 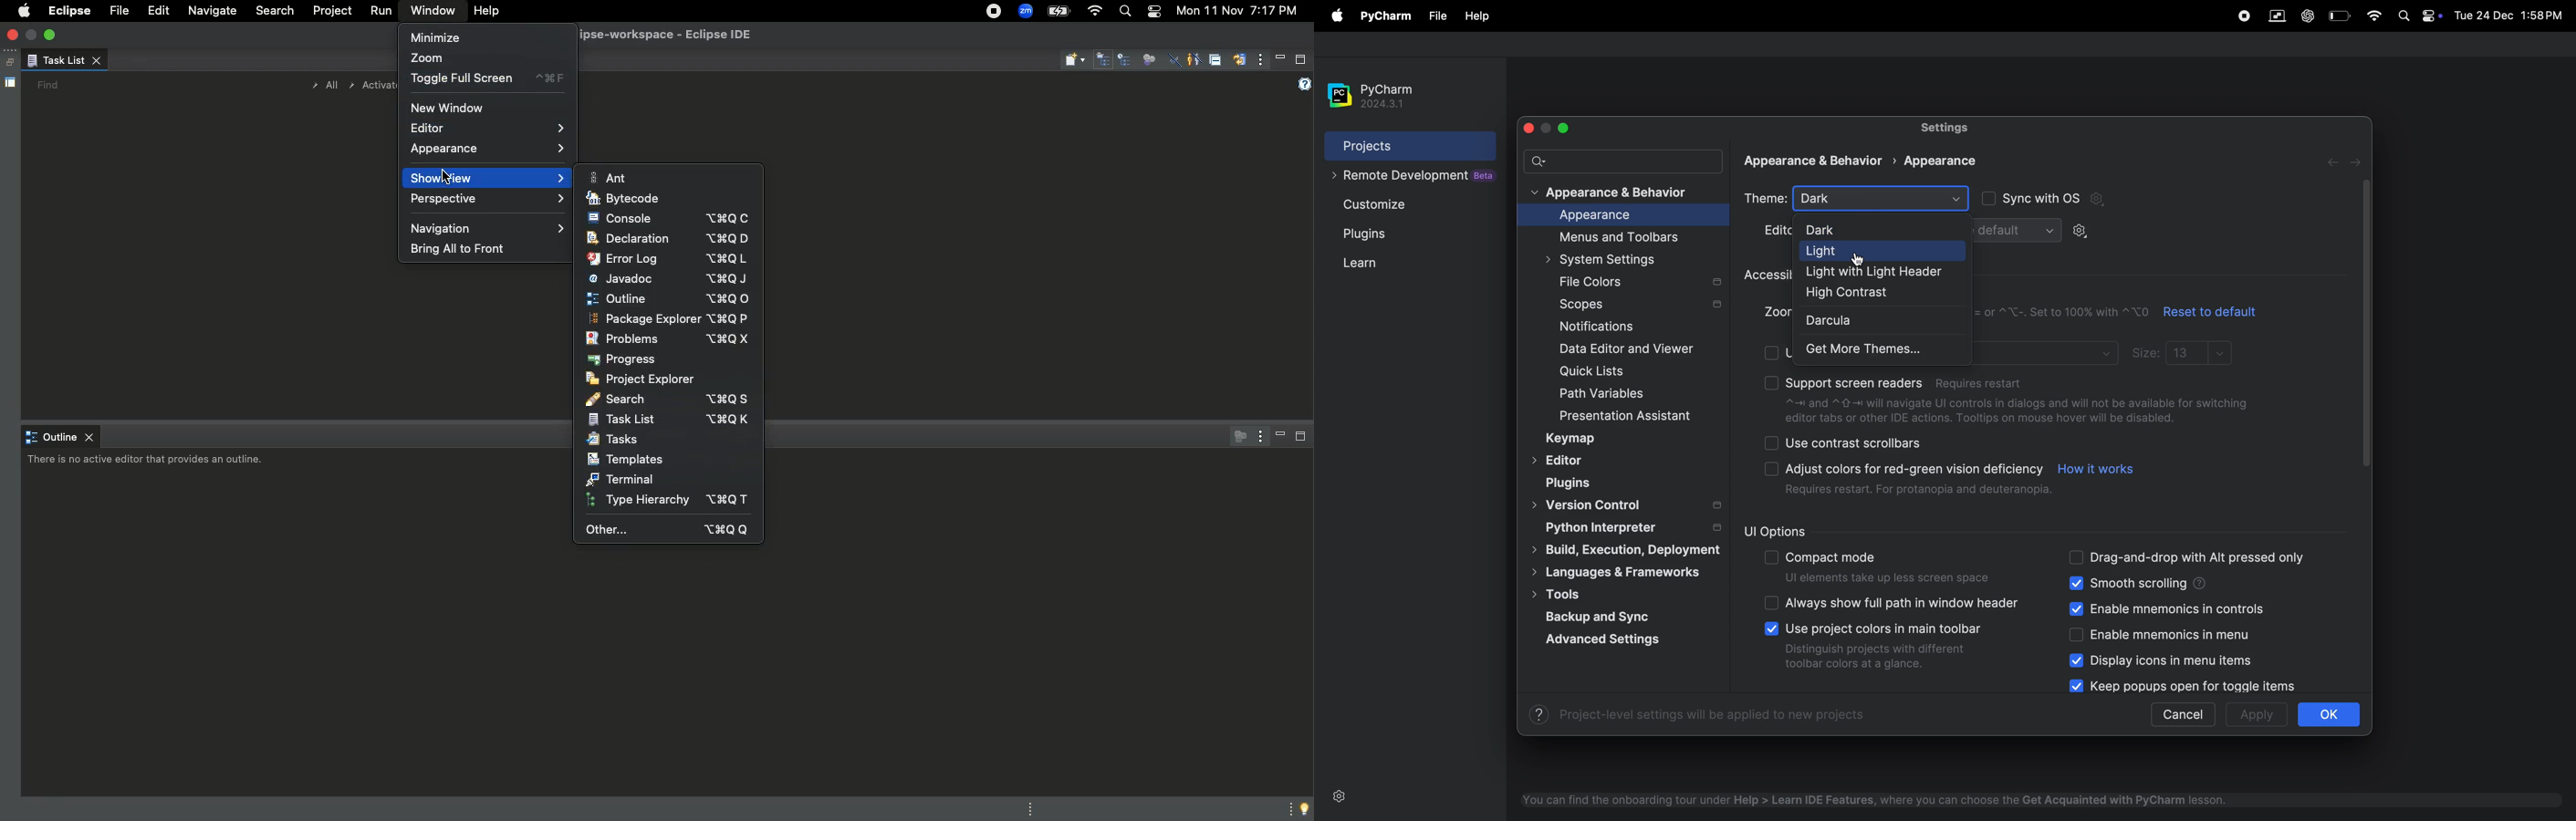 I want to click on Problems, so click(x=668, y=339).